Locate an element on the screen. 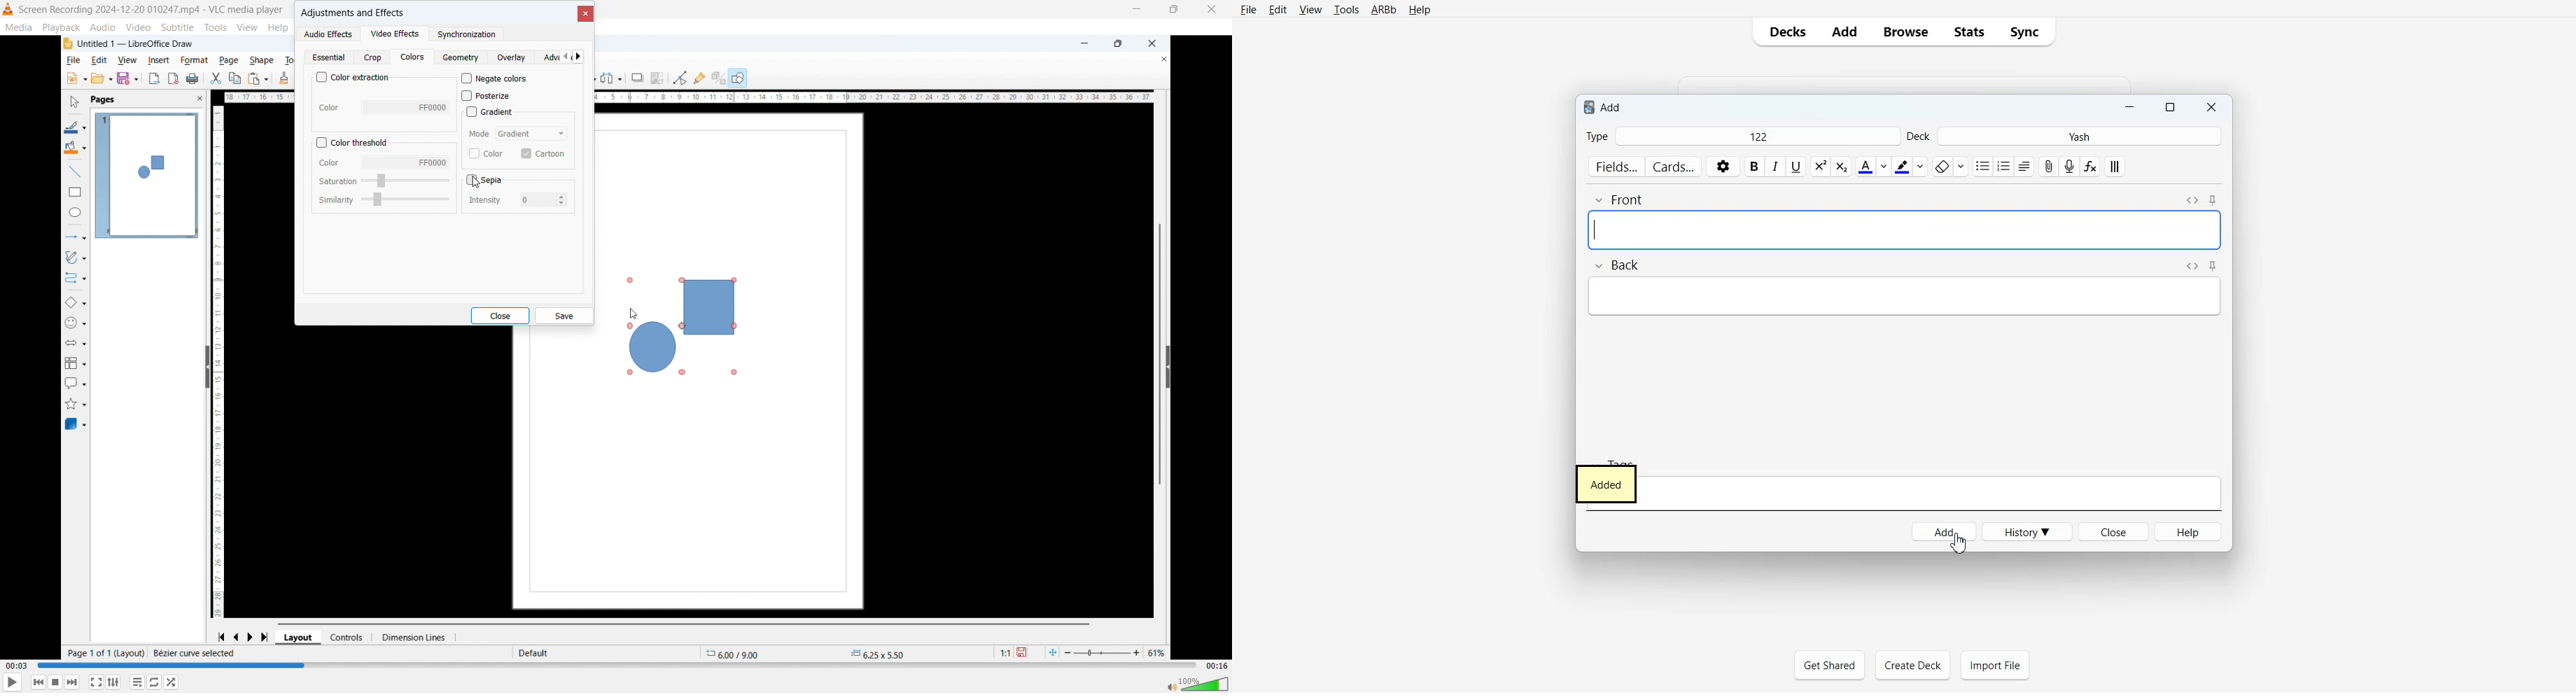  random is located at coordinates (173, 682).